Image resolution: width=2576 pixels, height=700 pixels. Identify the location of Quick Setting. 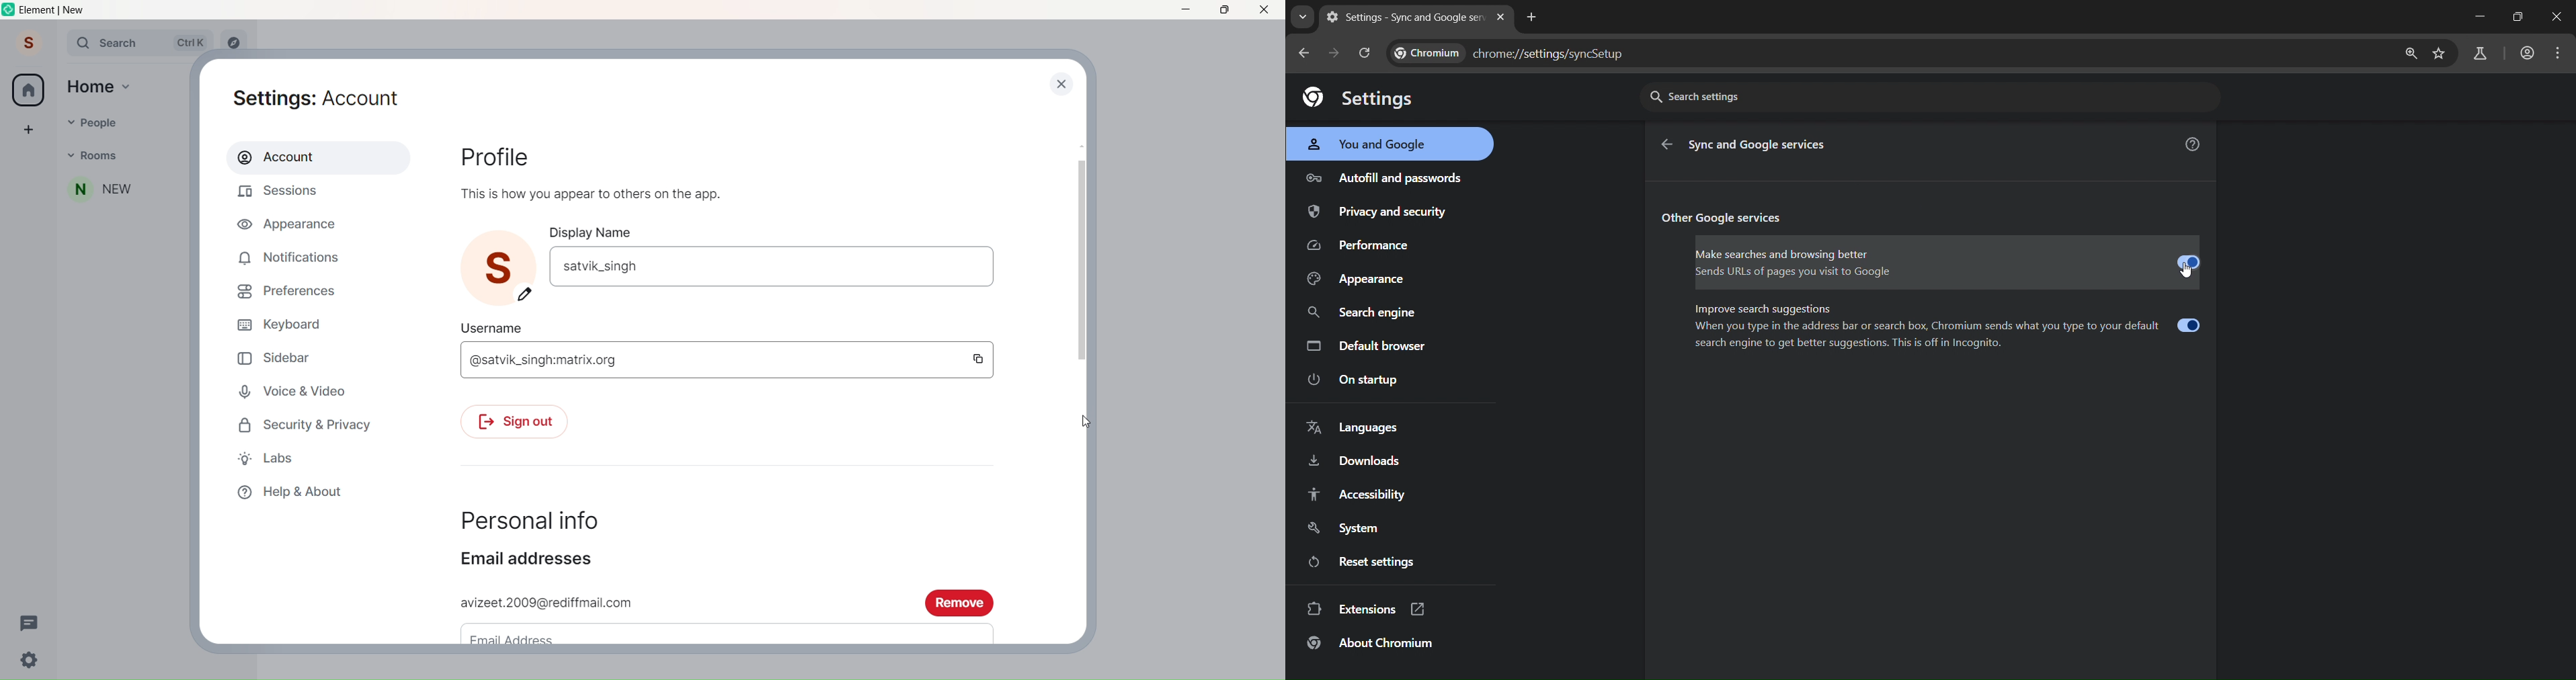
(31, 661).